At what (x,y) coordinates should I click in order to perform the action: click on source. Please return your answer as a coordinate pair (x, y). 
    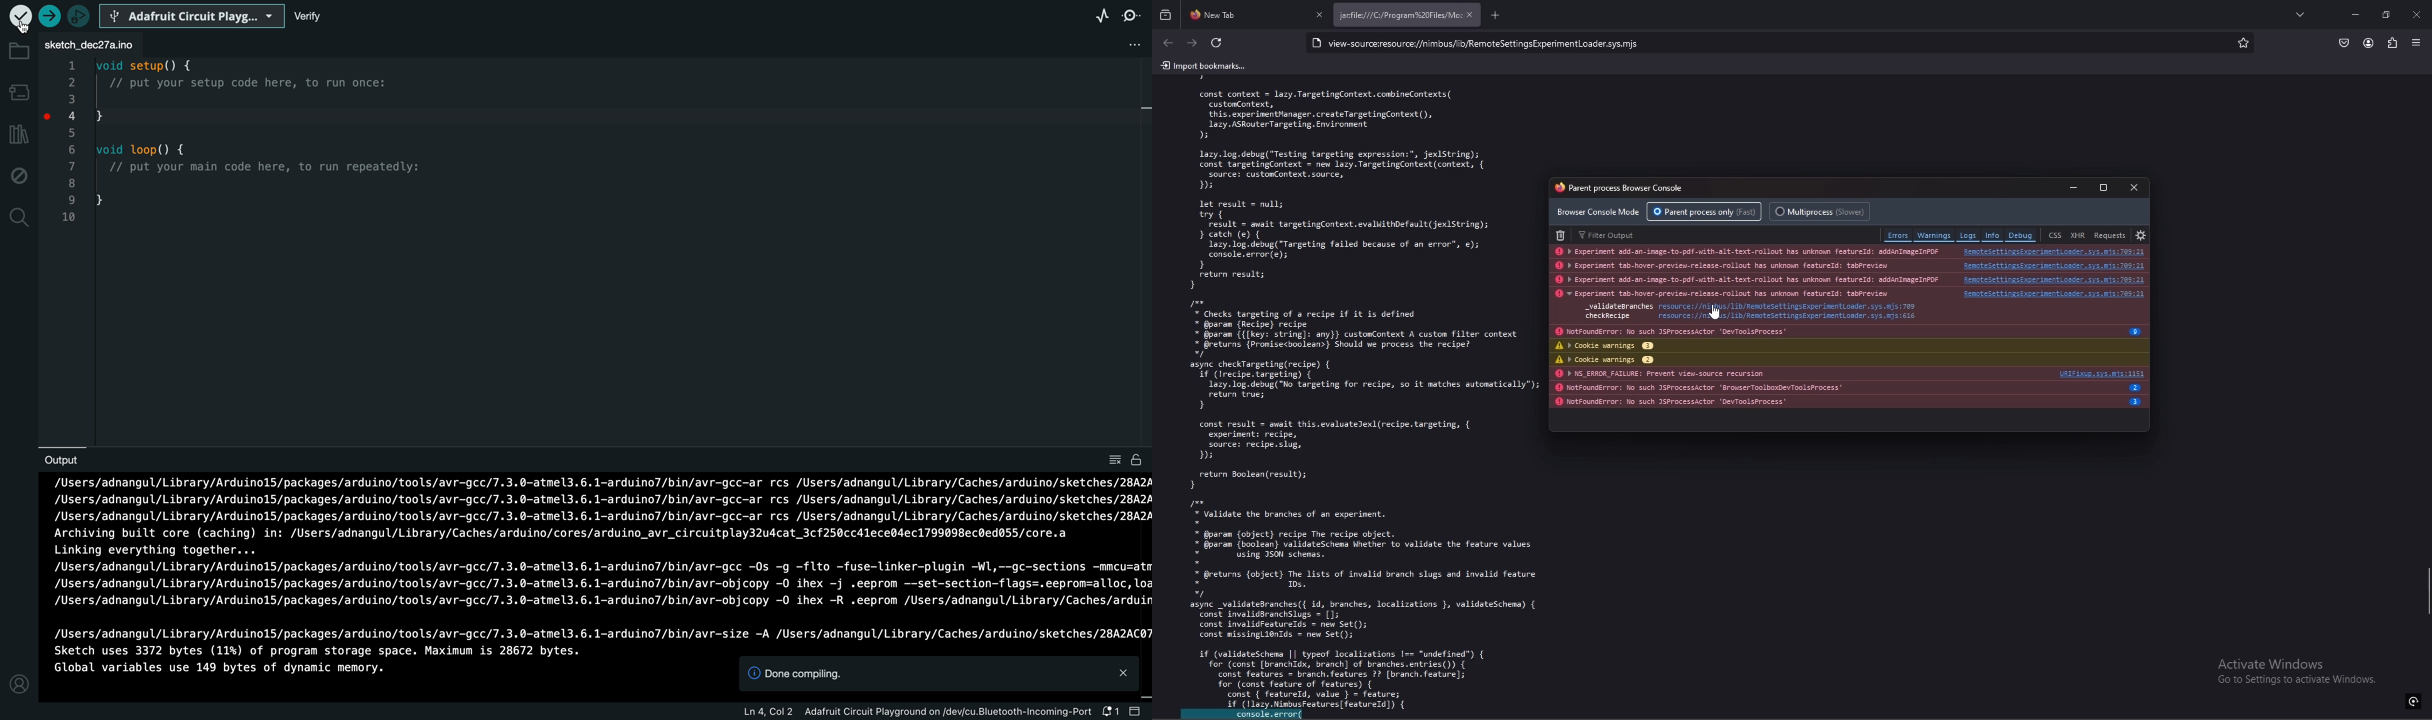
    Looking at the image, I should click on (2048, 292).